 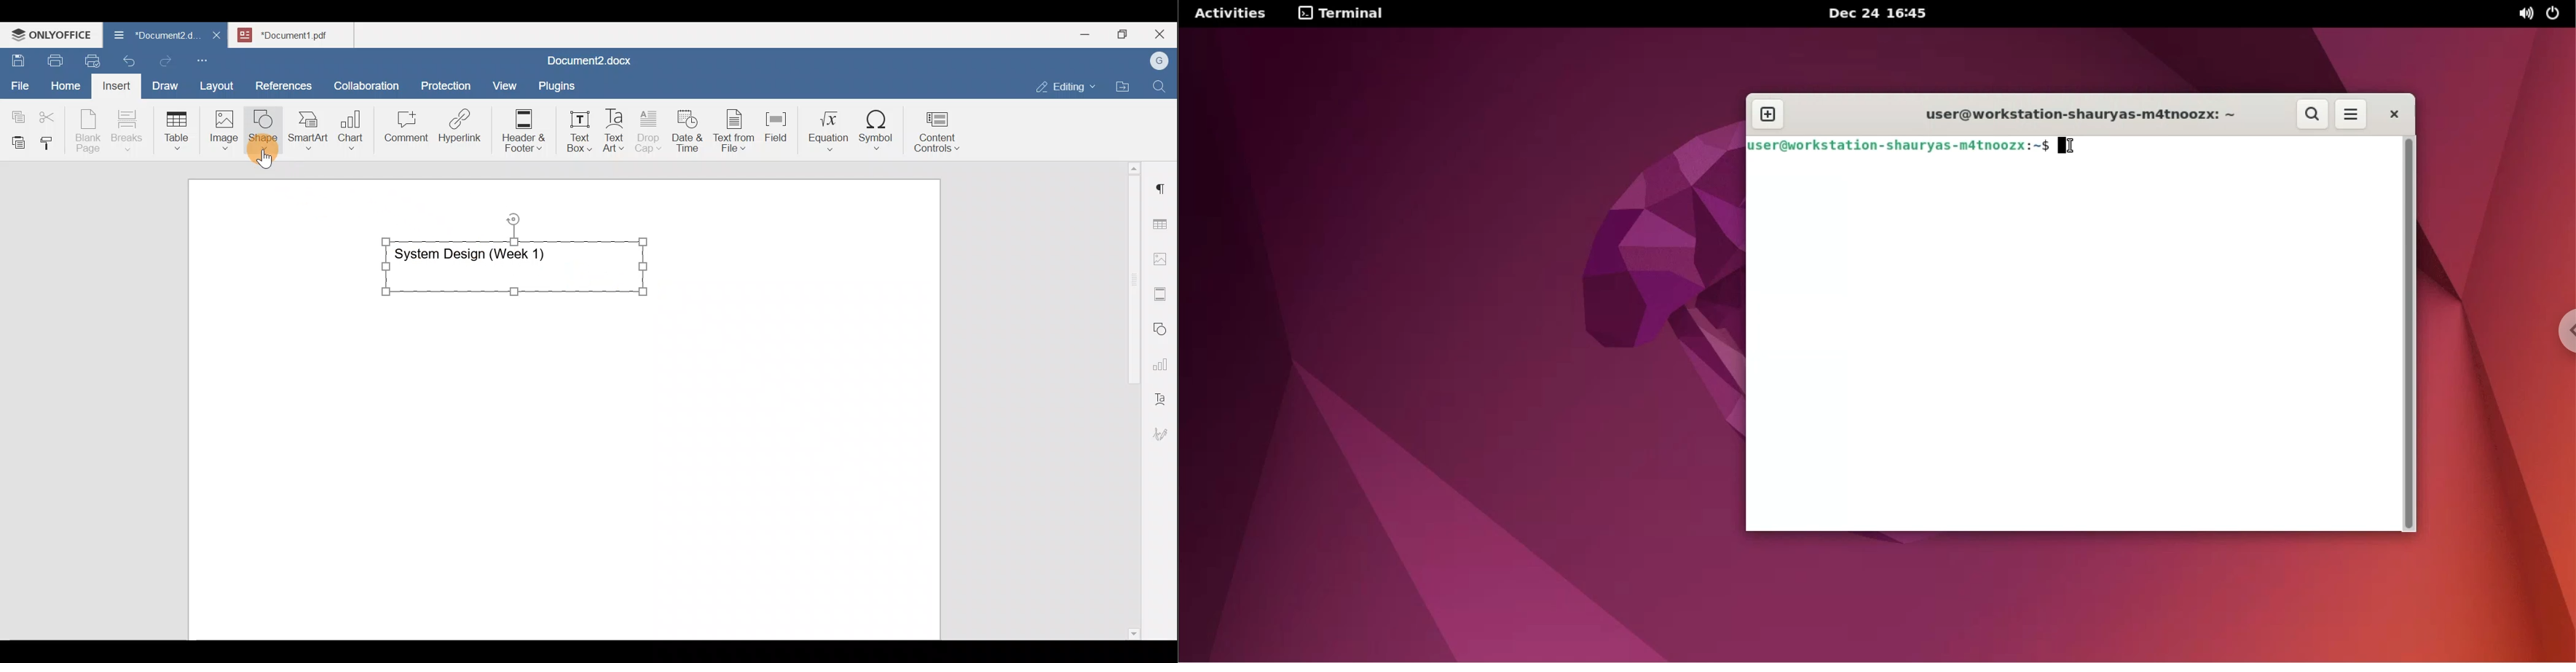 What do you see at coordinates (349, 131) in the screenshot?
I see `Chart` at bounding box center [349, 131].